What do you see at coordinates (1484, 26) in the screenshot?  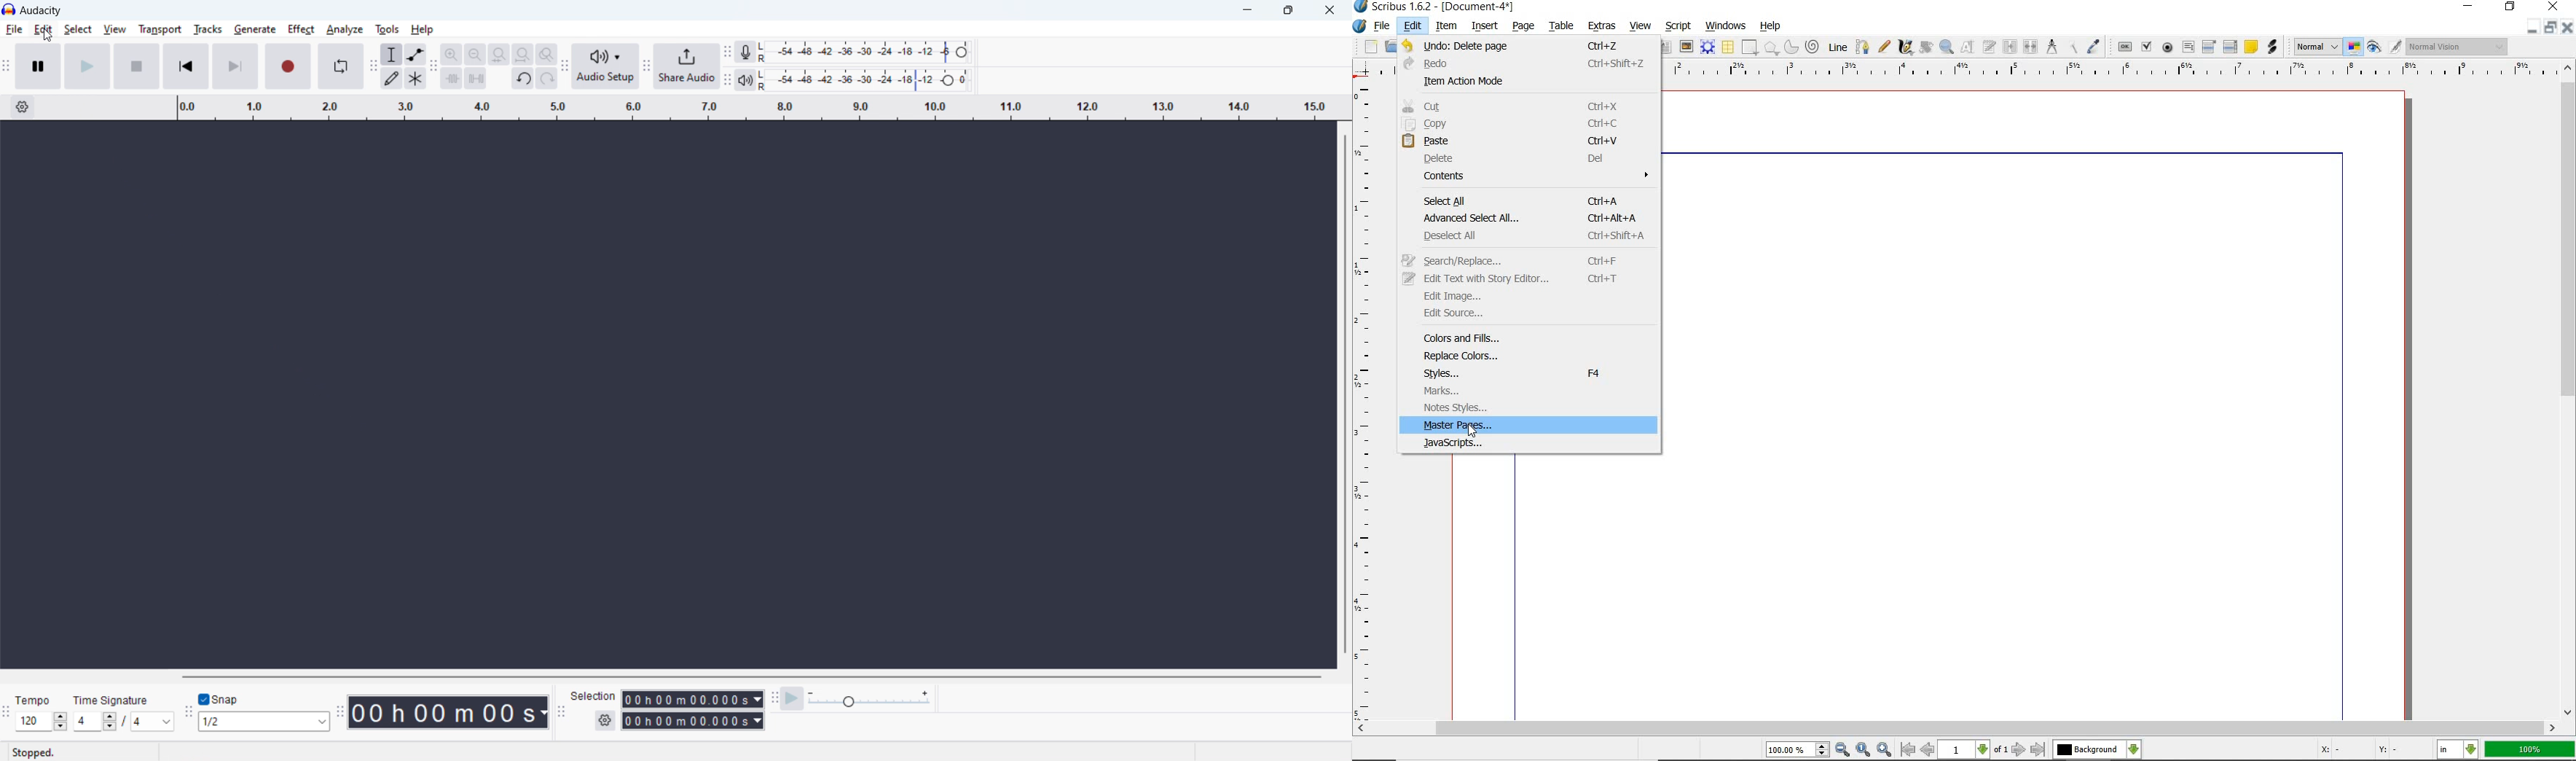 I see `insert` at bounding box center [1484, 26].